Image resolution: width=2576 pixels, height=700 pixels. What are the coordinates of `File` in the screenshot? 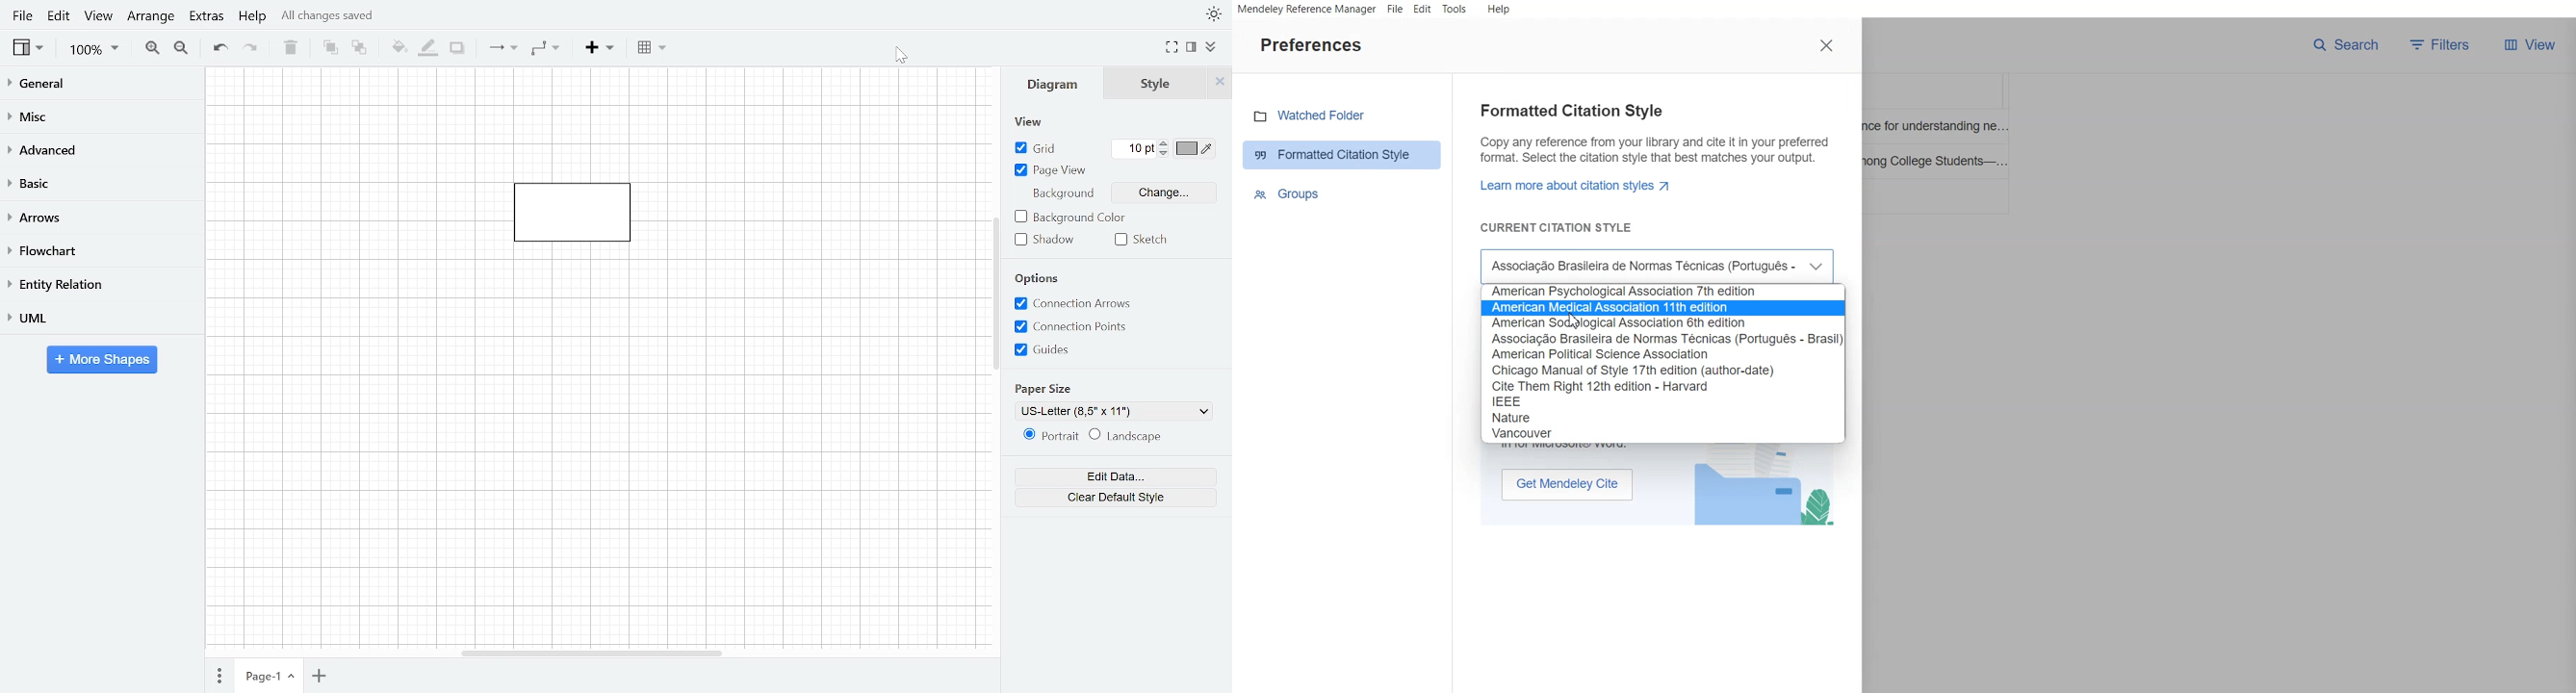 It's located at (22, 16).